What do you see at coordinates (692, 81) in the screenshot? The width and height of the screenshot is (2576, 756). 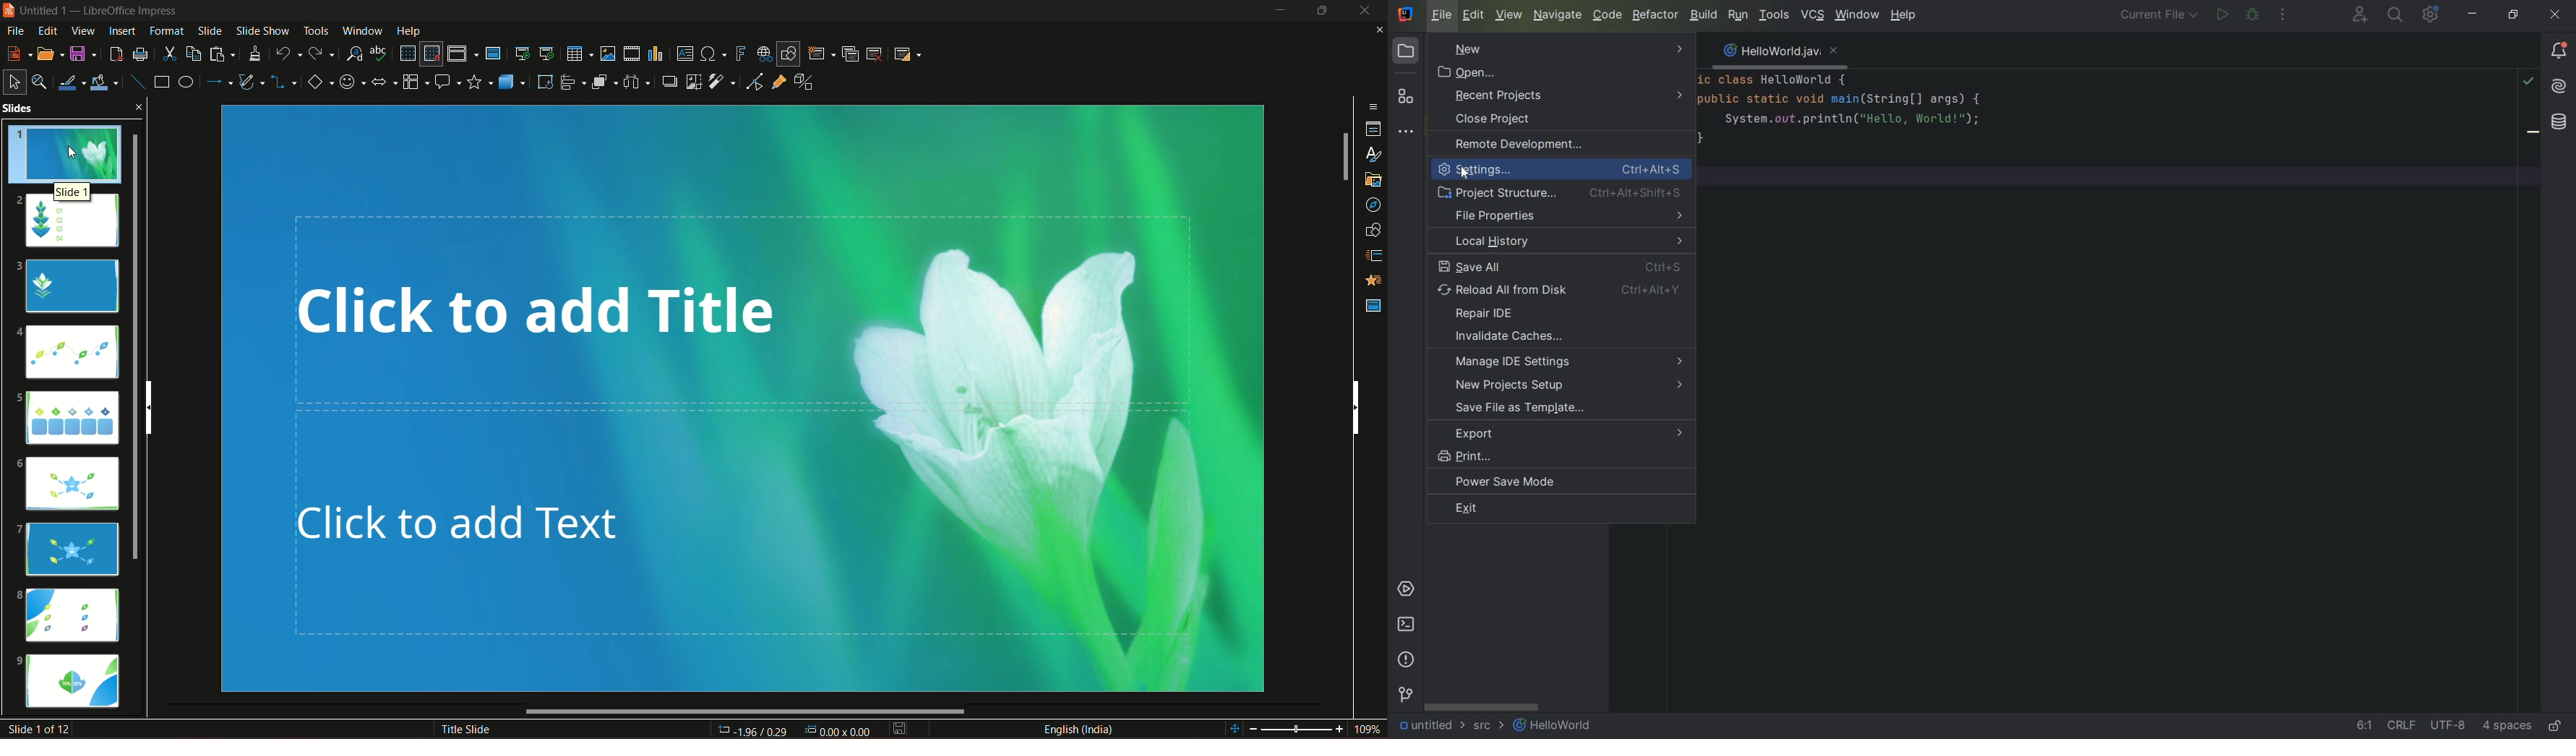 I see `crop image` at bounding box center [692, 81].